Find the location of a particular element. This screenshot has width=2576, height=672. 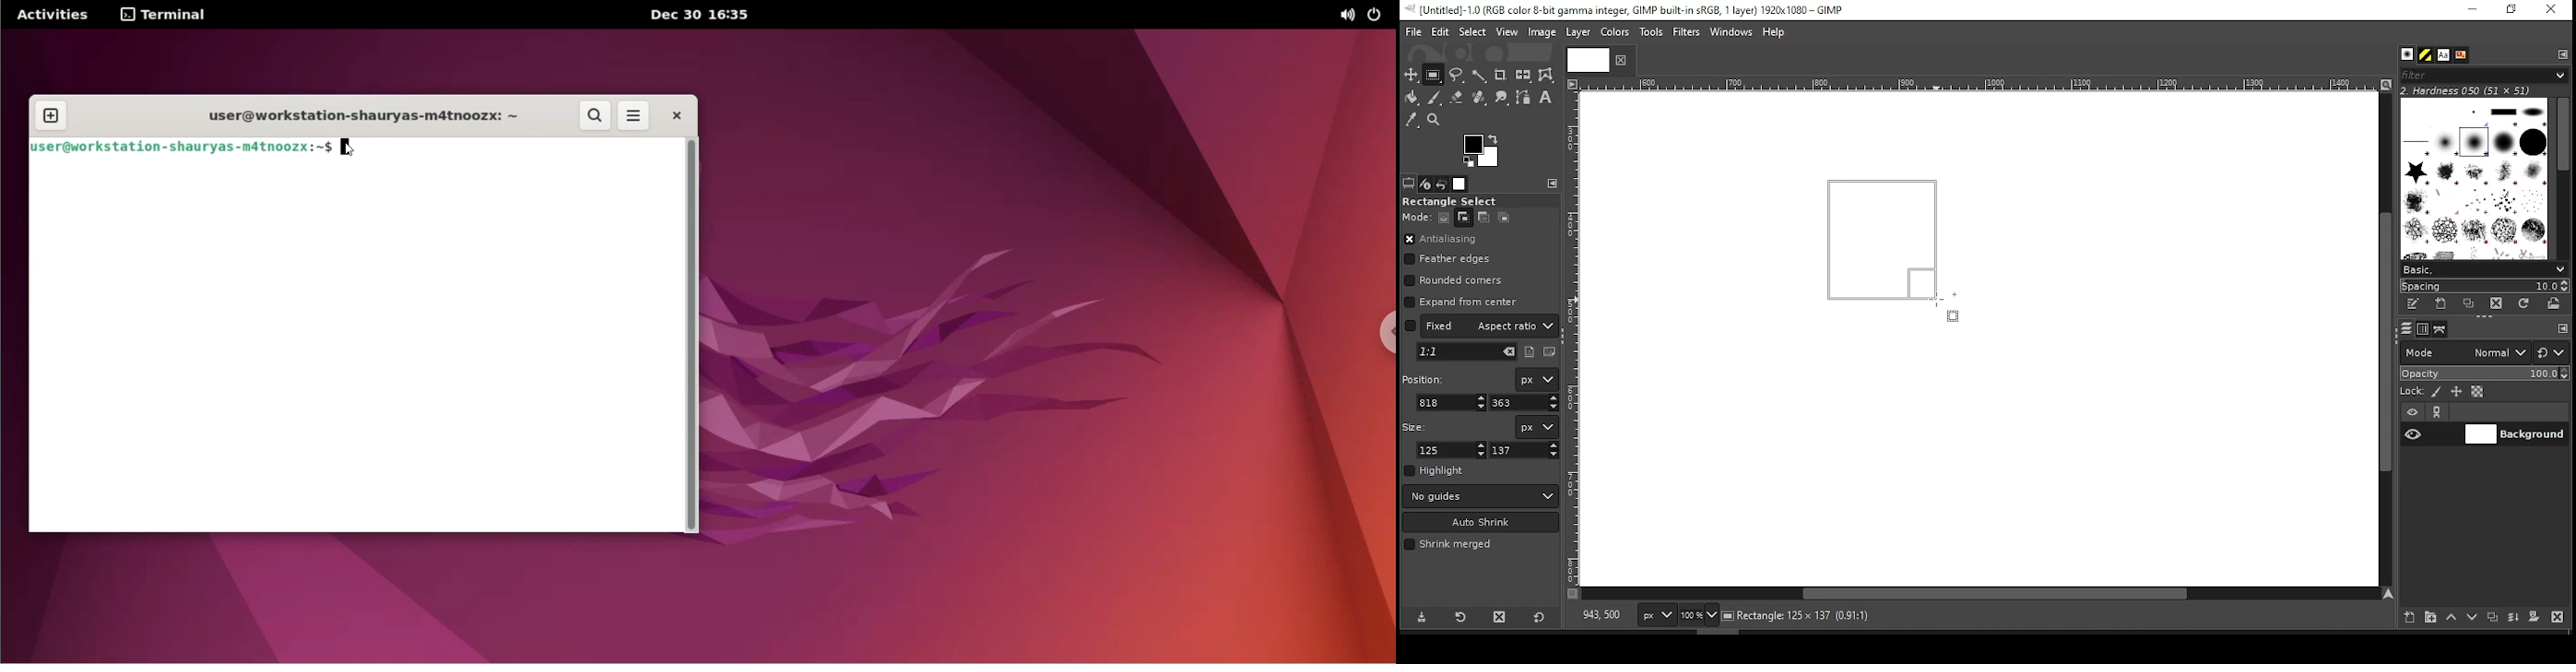

select is located at coordinates (1471, 30).